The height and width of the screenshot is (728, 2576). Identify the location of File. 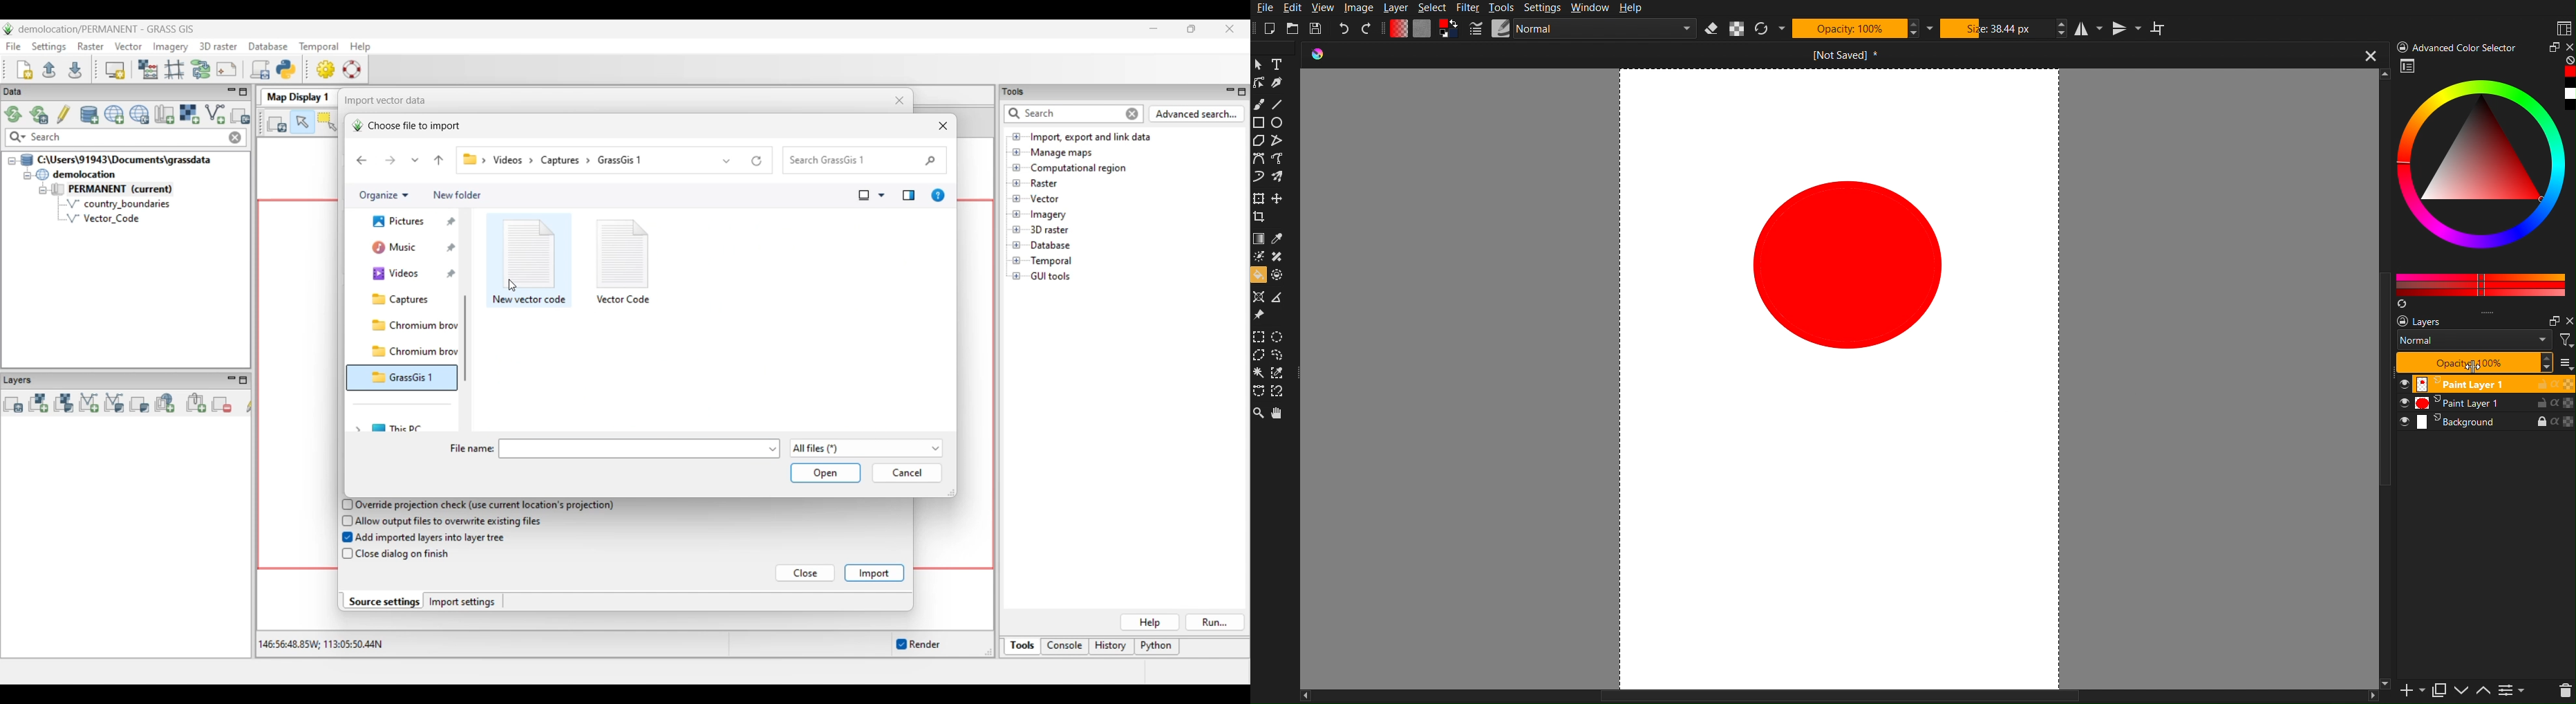
(1263, 10).